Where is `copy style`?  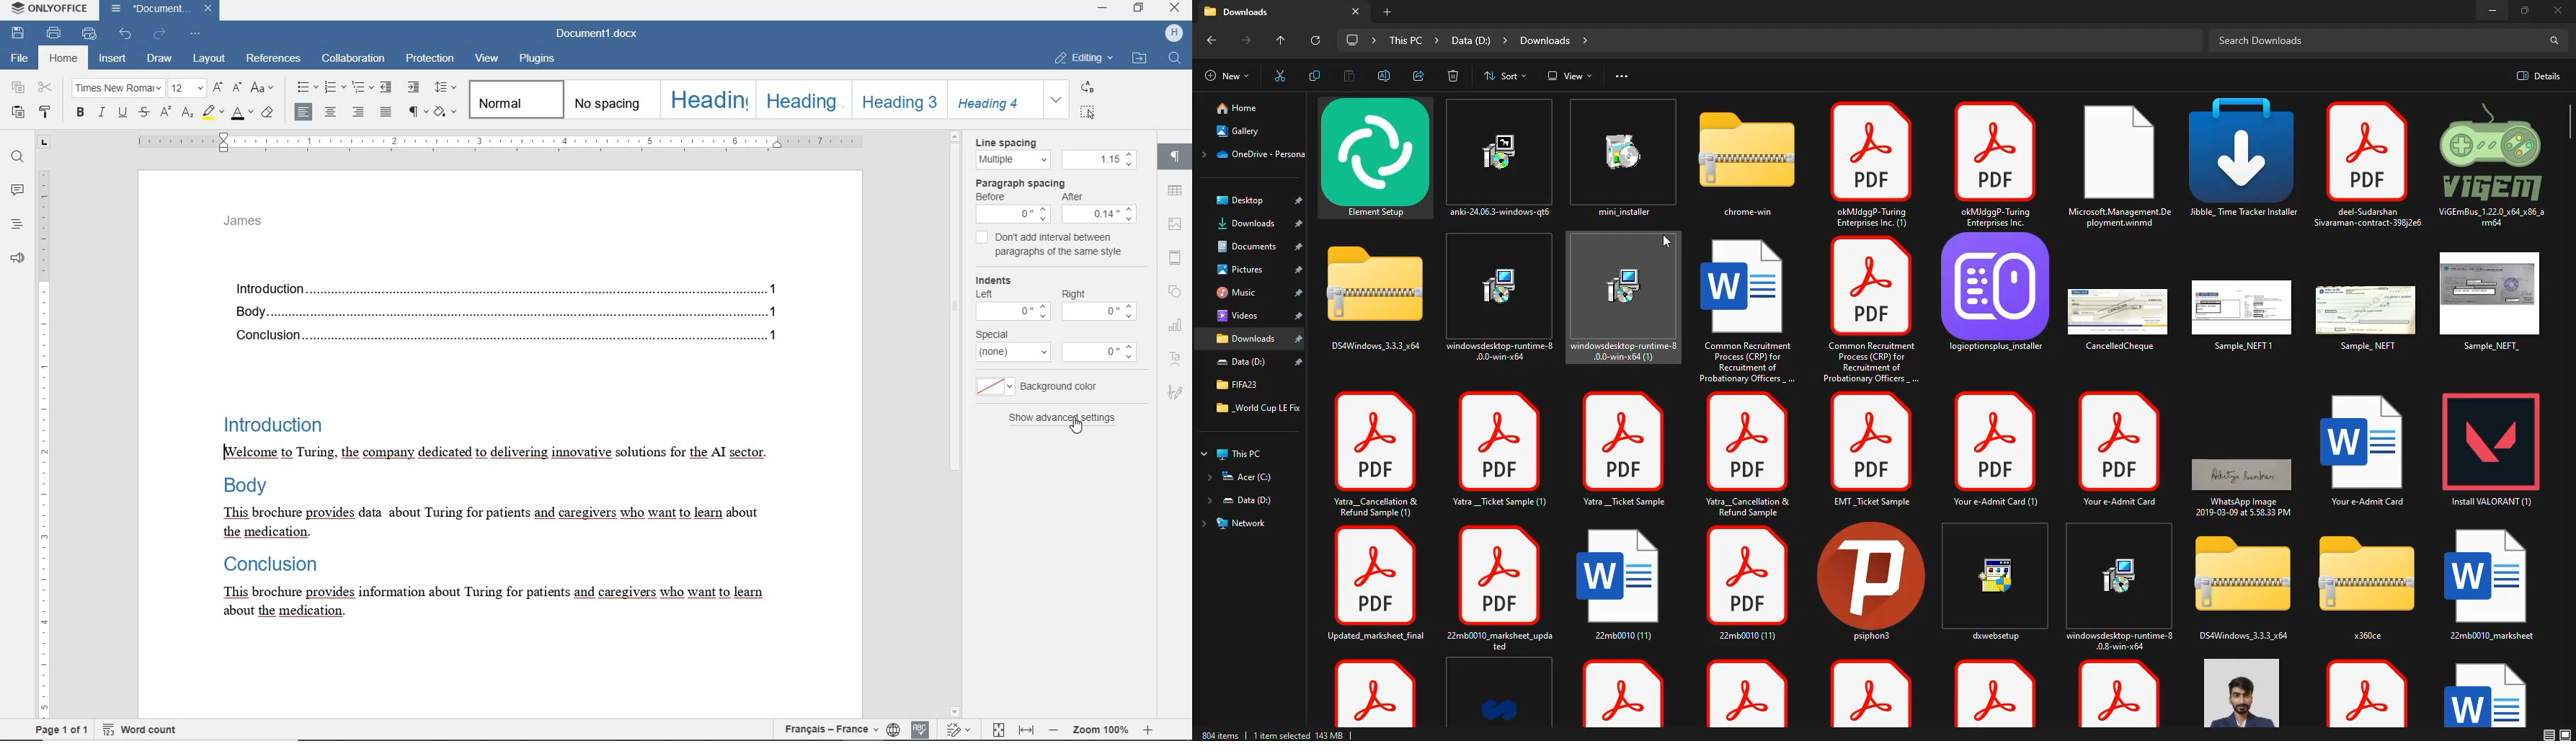 copy style is located at coordinates (45, 112).